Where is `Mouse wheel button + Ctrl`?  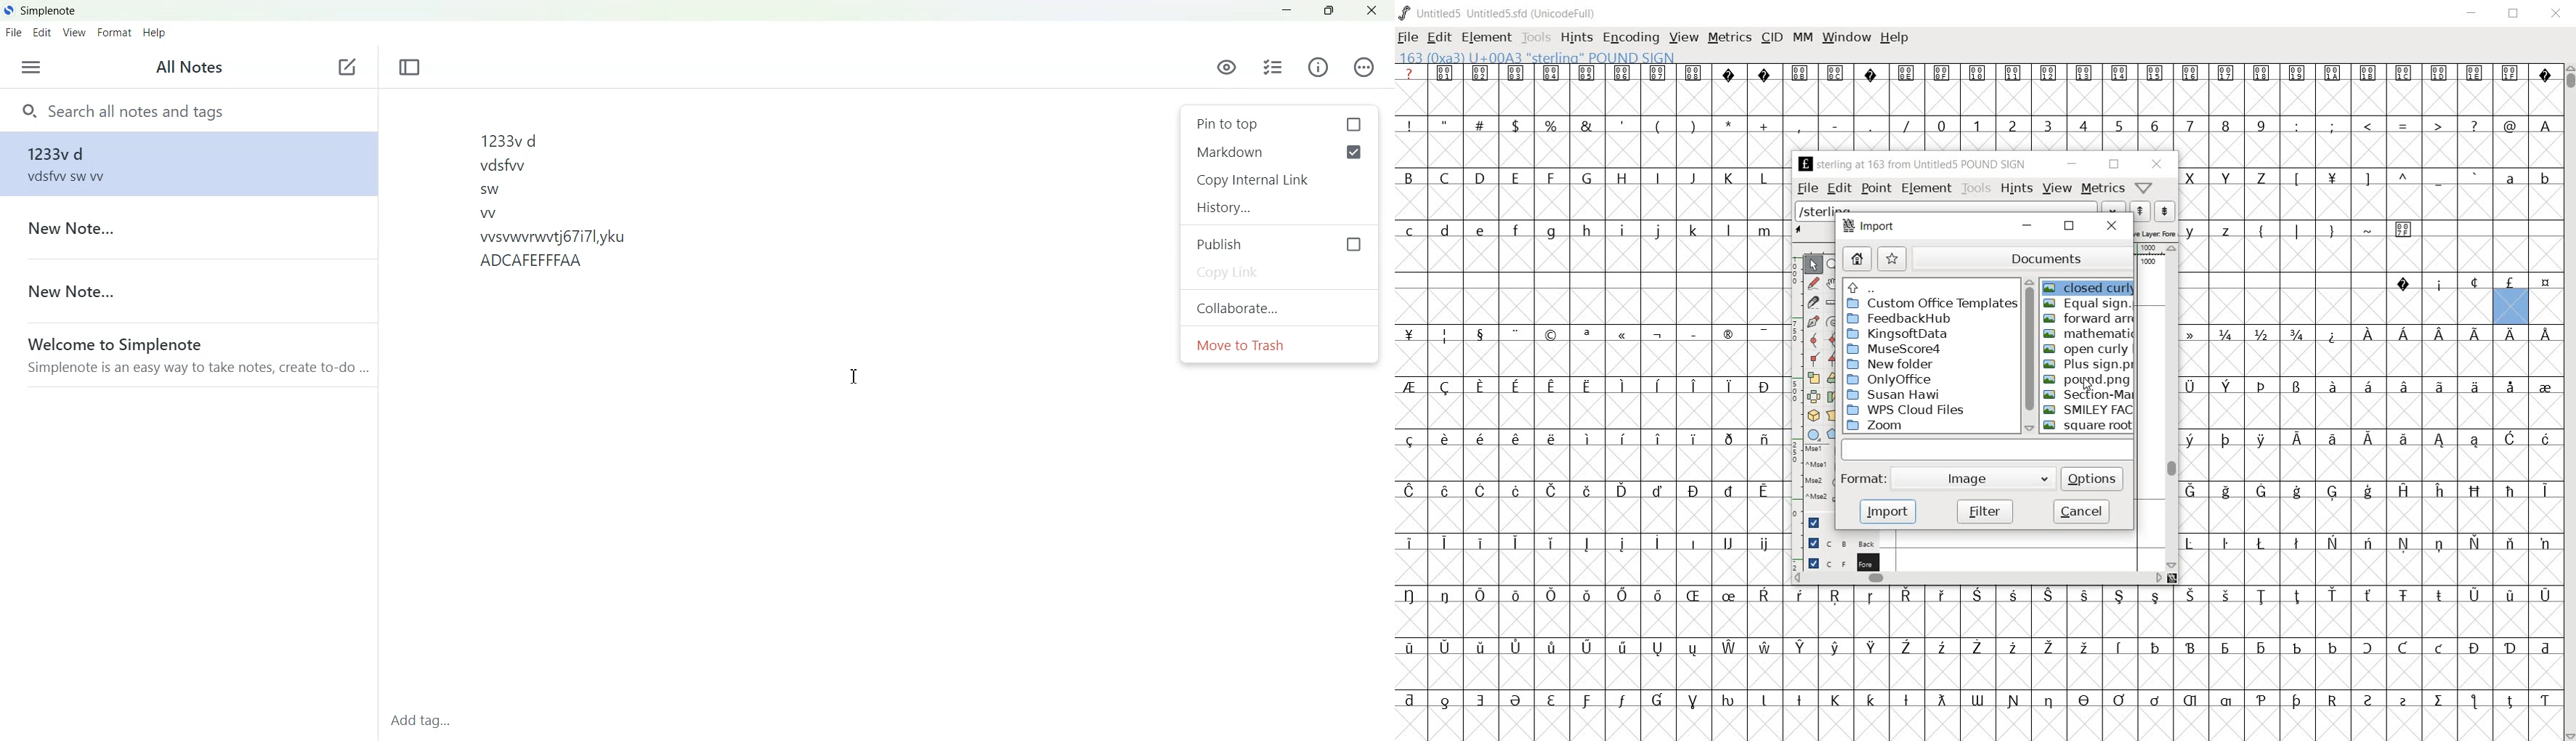
Mouse wheel button + Ctrl is located at coordinates (1819, 497).